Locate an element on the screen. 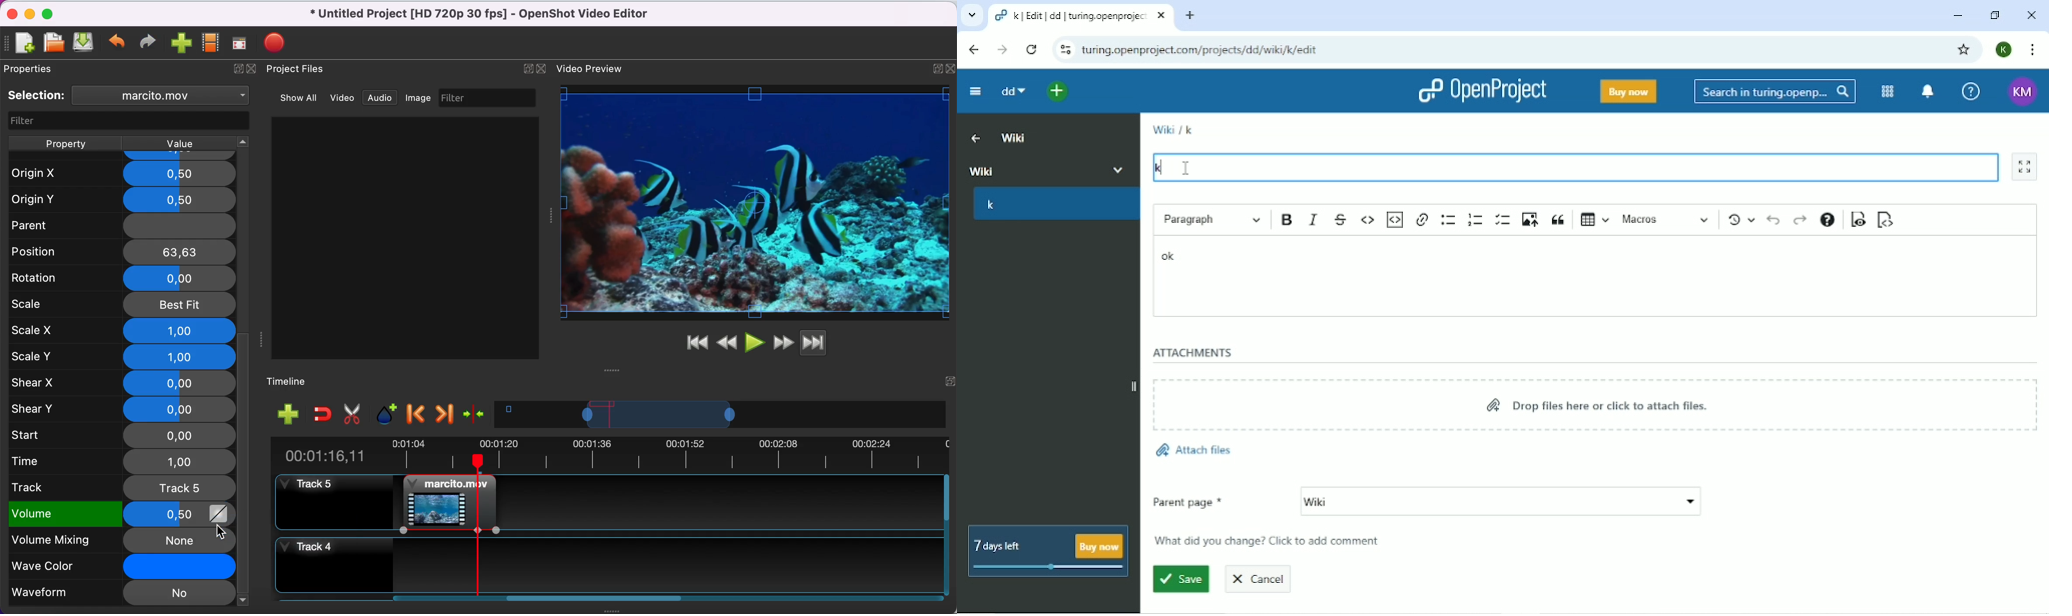 The height and width of the screenshot is (616, 2072). full screen is located at coordinates (242, 43).